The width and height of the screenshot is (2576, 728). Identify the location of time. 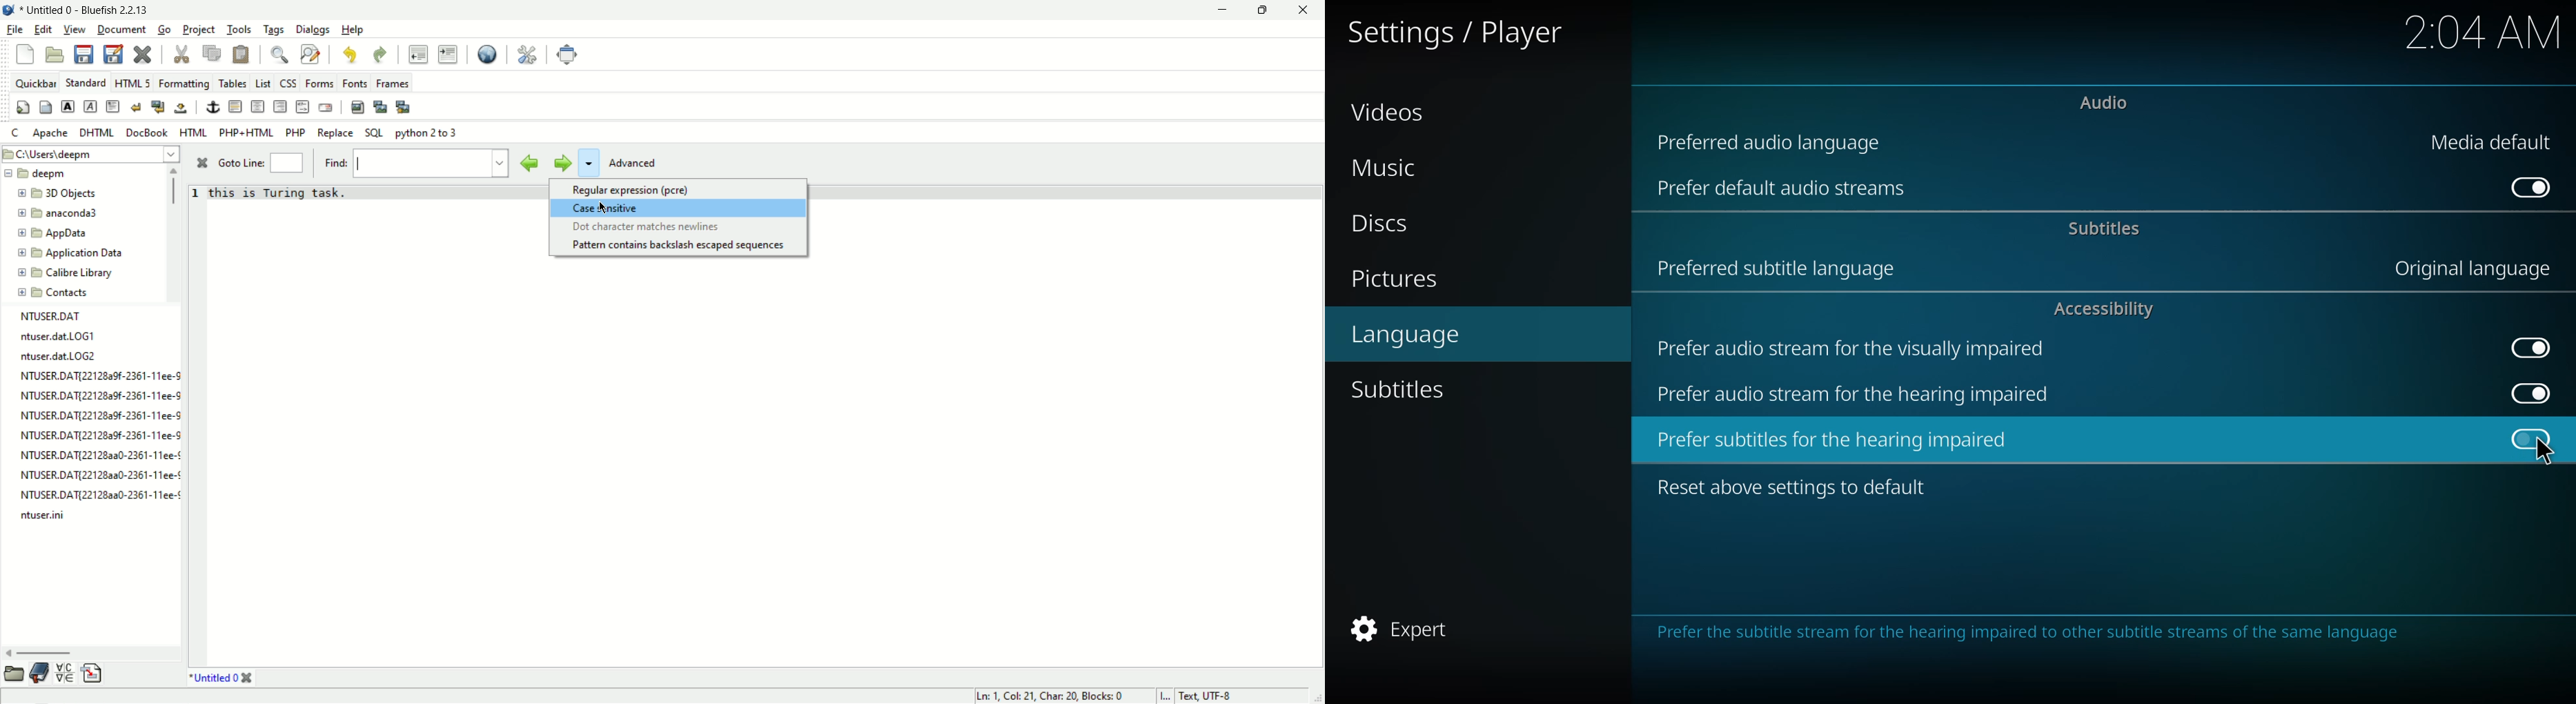
(2480, 31).